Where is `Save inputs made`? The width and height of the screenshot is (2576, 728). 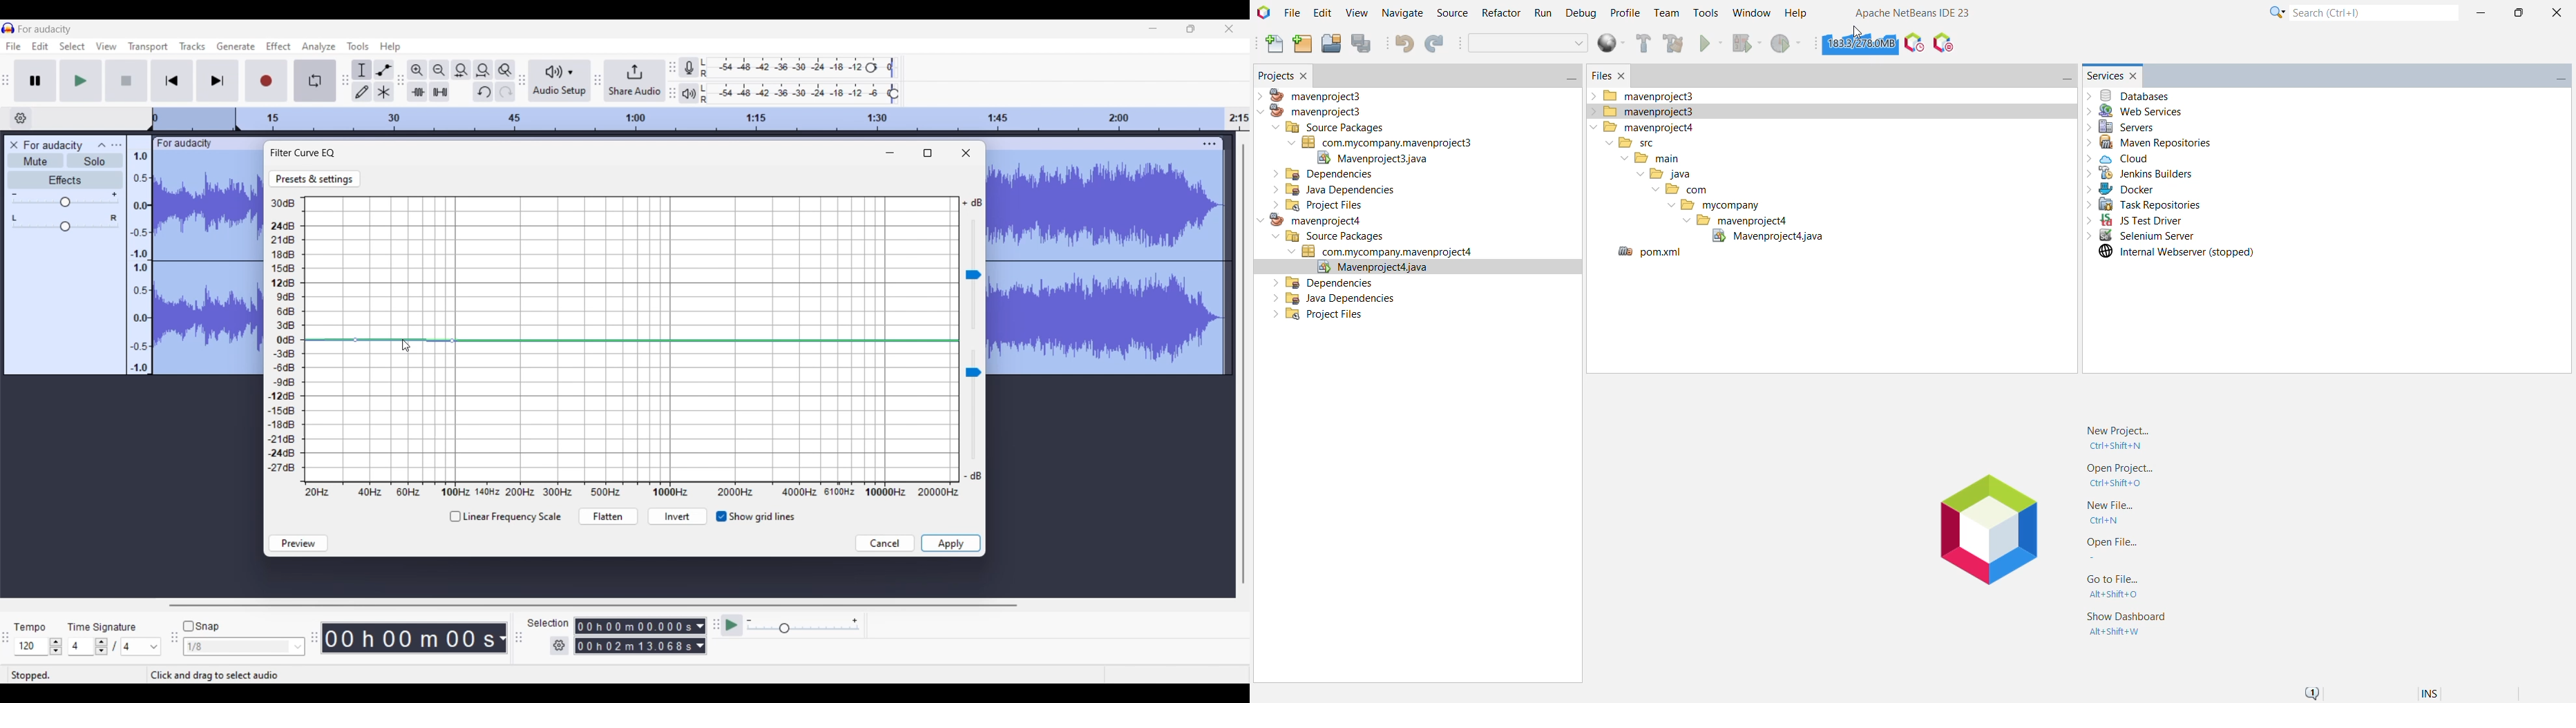 Save inputs made is located at coordinates (951, 544).